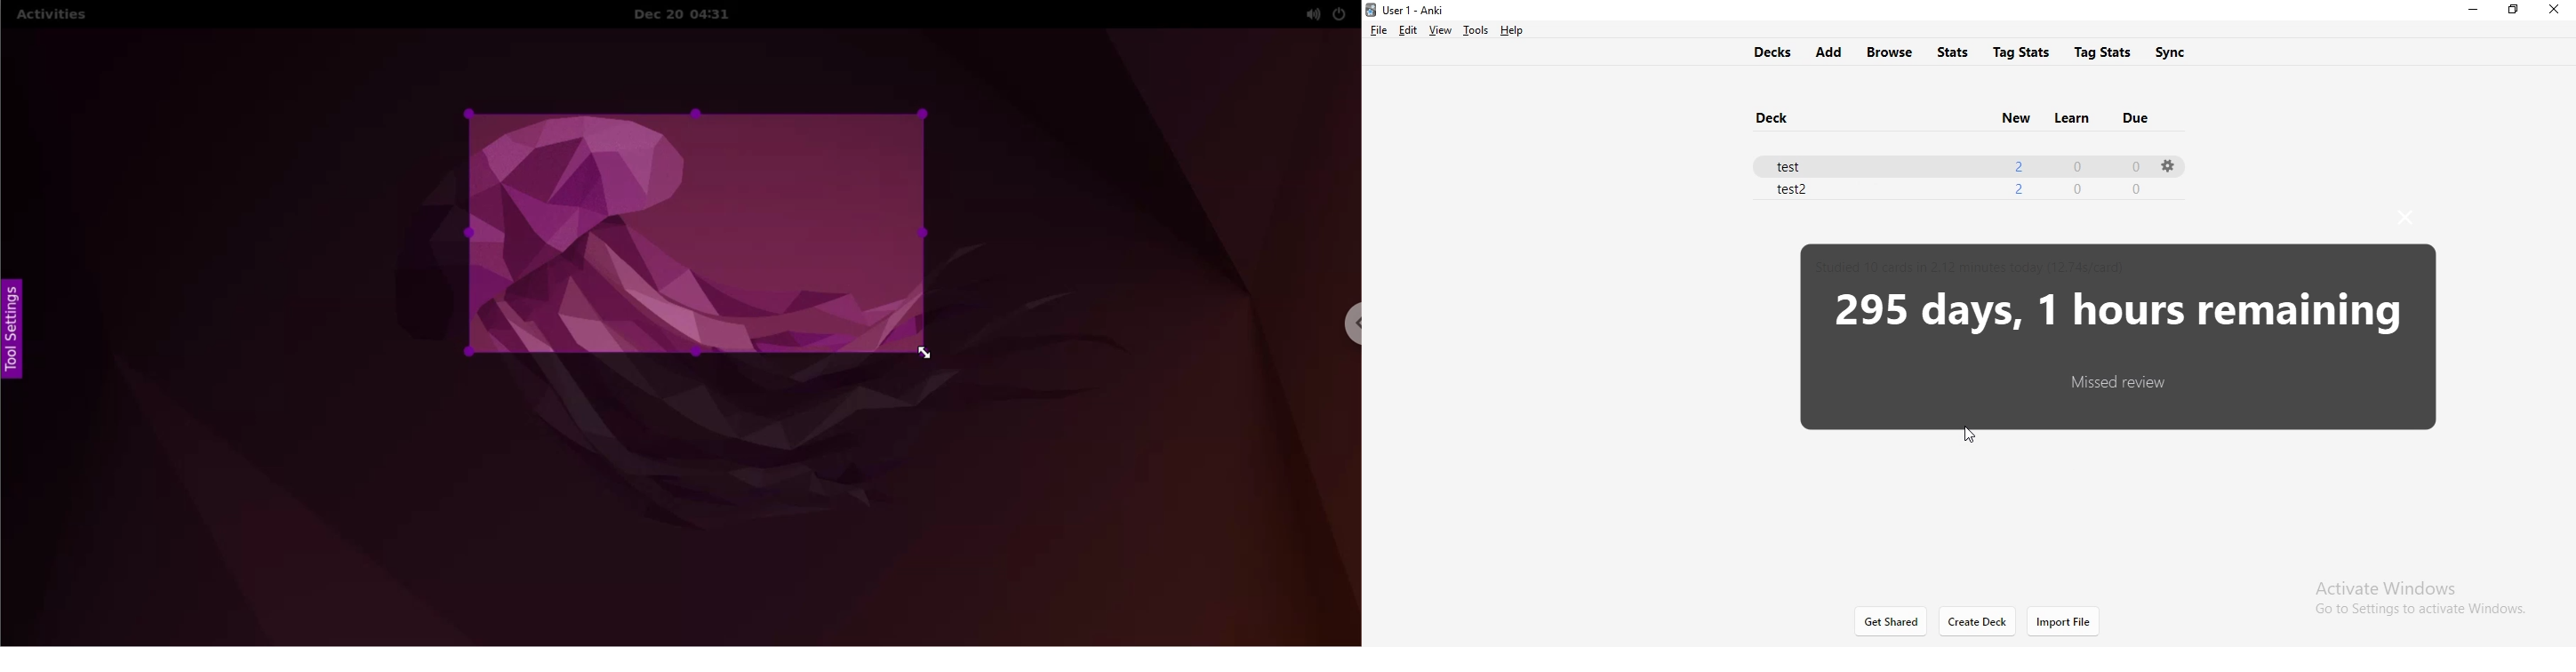 This screenshot has height=672, width=2576. What do you see at coordinates (1796, 164) in the screenshot?
I see `test` at bounding box center [1796, 164].